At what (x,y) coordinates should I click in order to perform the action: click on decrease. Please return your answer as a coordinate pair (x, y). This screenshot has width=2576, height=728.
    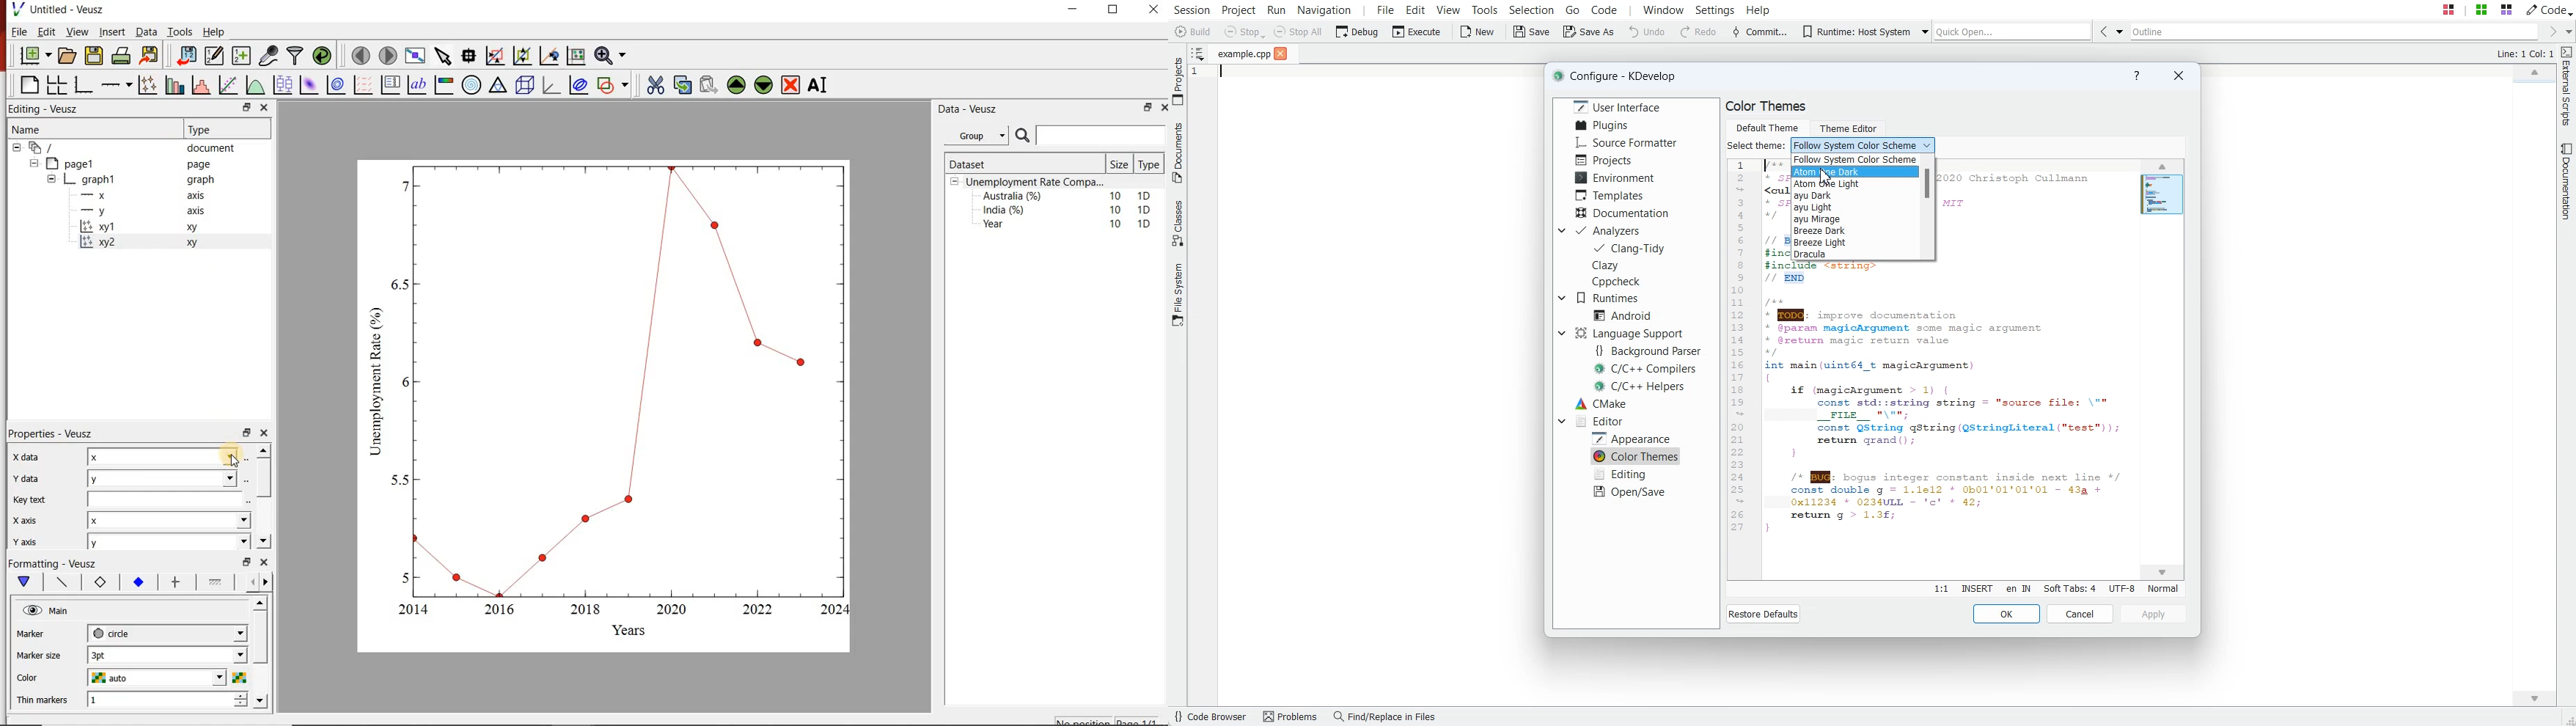
    Looking at the image, I should click on (241, 707).